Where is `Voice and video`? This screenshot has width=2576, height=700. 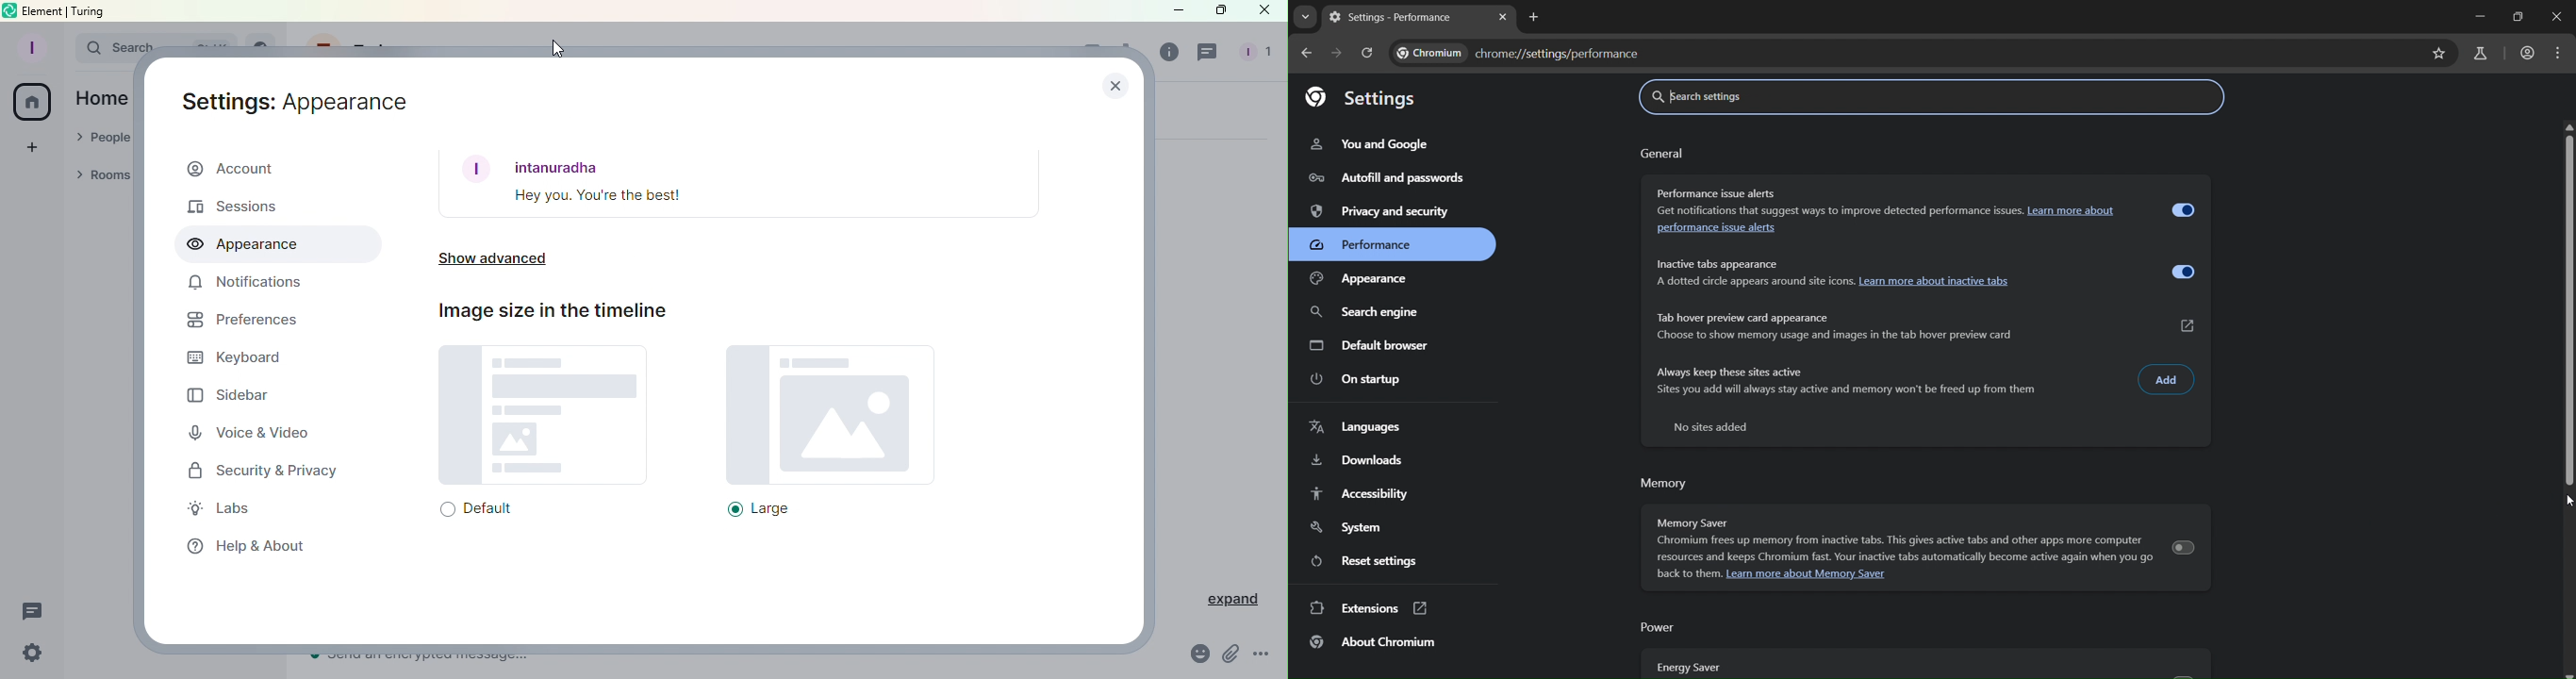 Voice and video is located at coordinates (256, 434).